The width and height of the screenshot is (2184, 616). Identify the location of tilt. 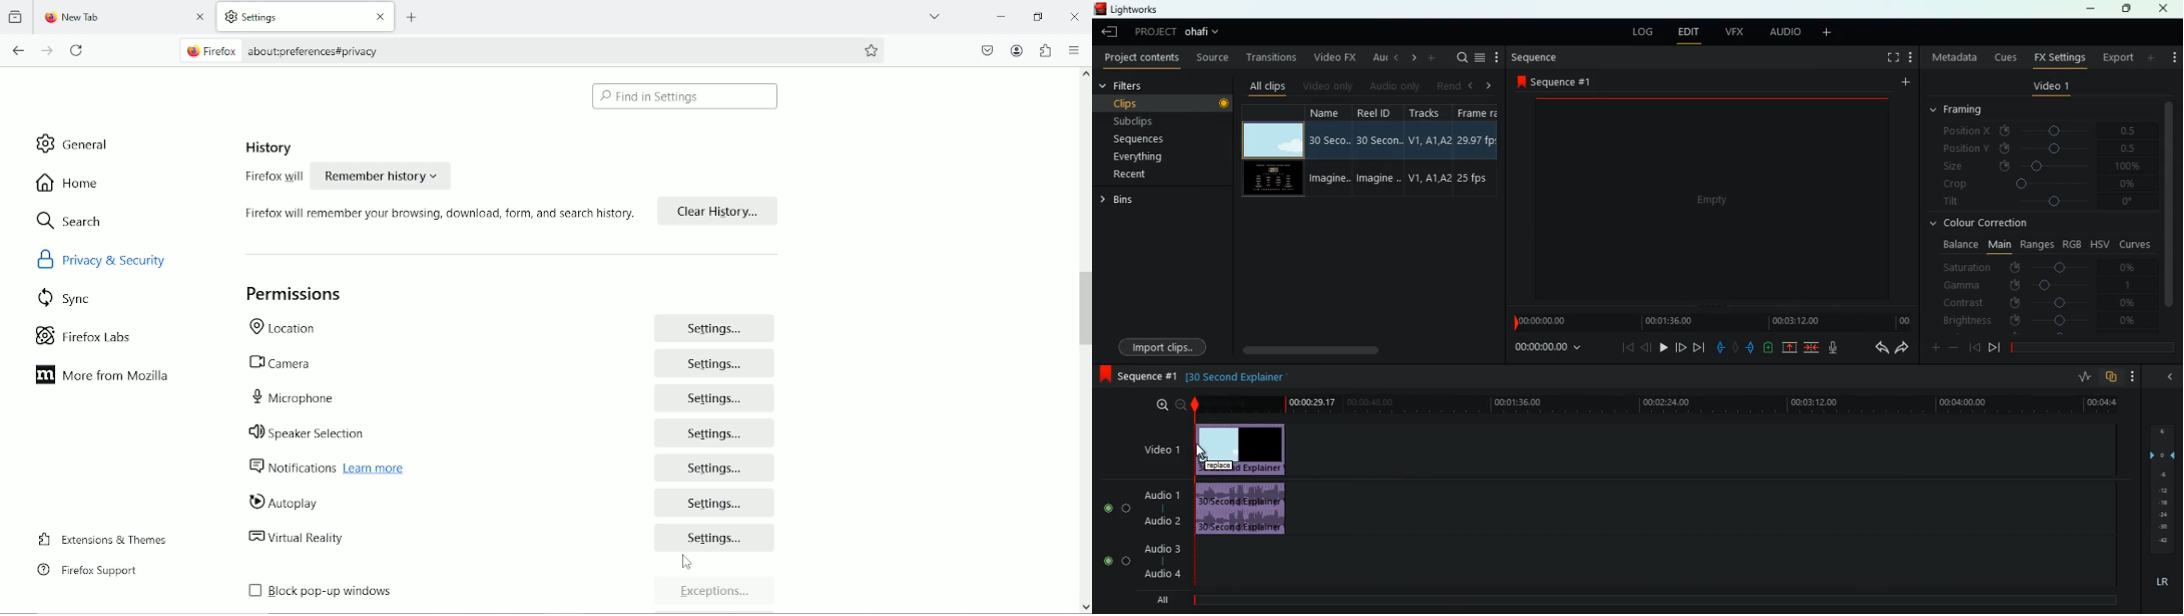
(2041, 203).